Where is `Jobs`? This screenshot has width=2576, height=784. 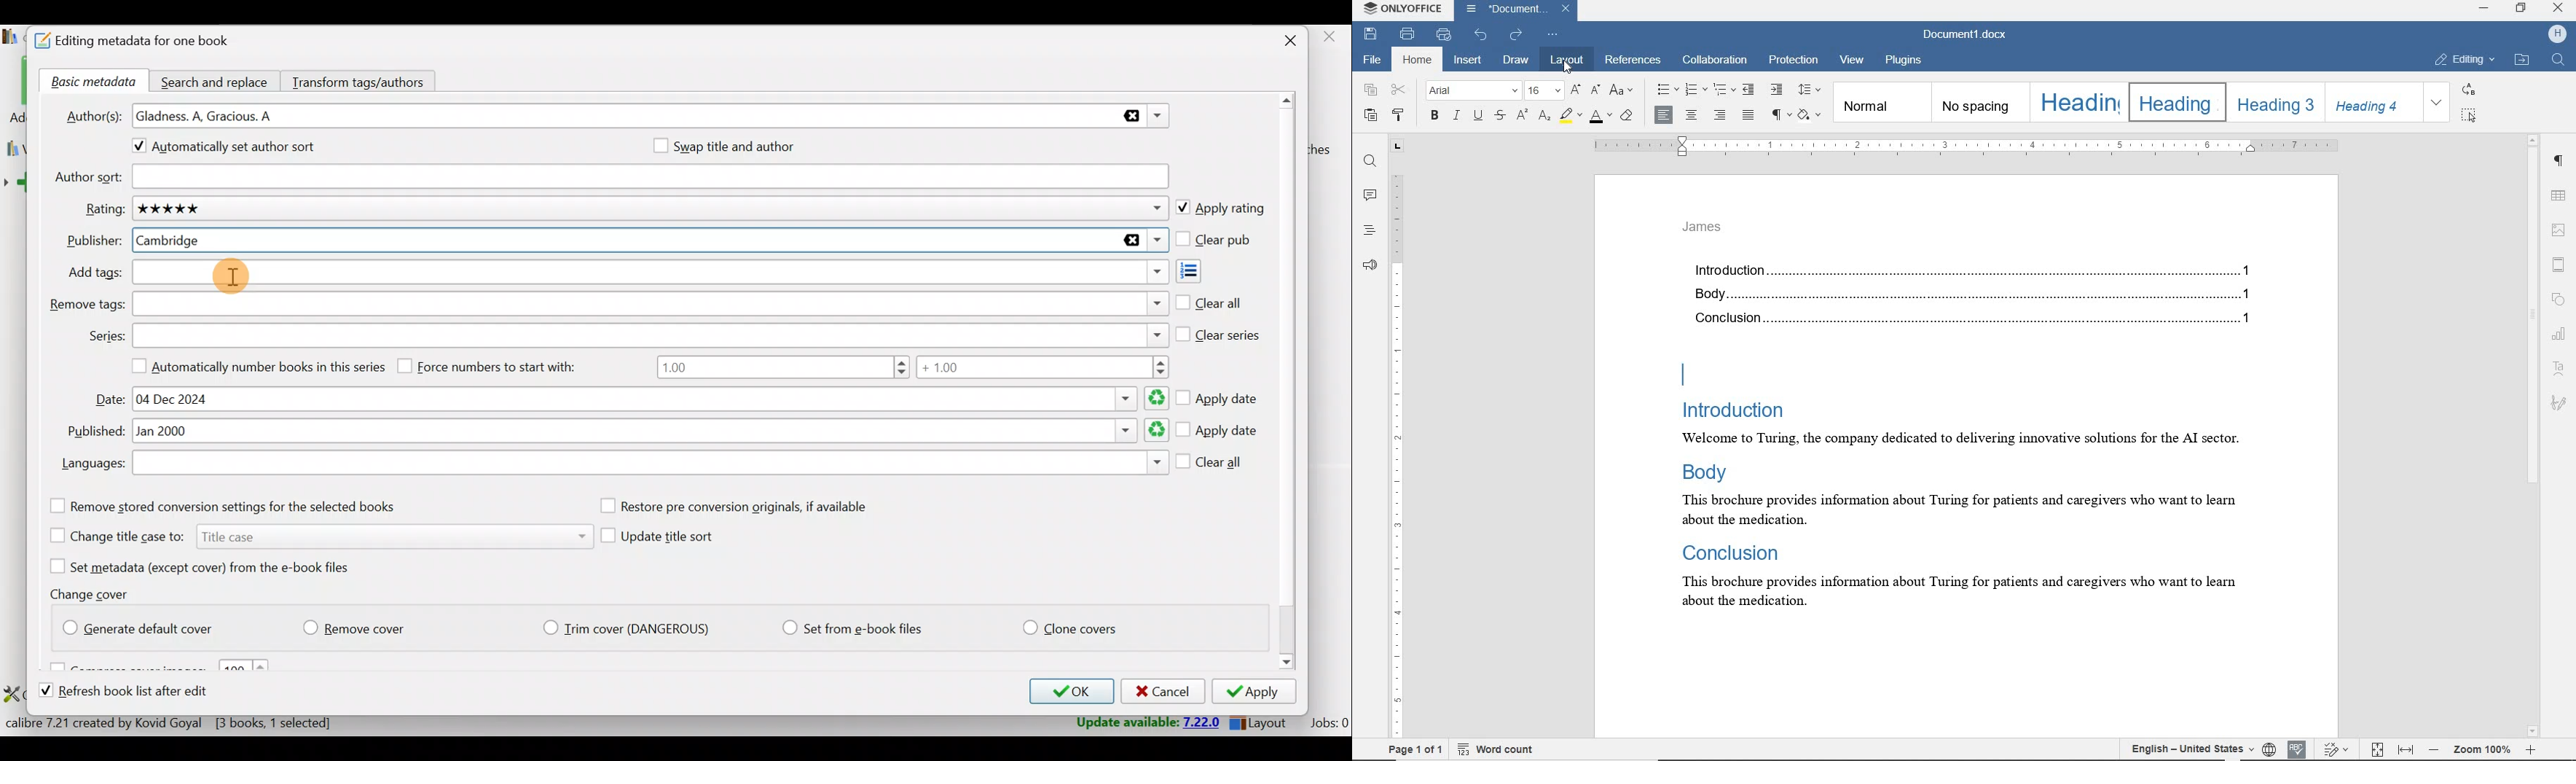
Jobs is located at coordinates (1328, 722).